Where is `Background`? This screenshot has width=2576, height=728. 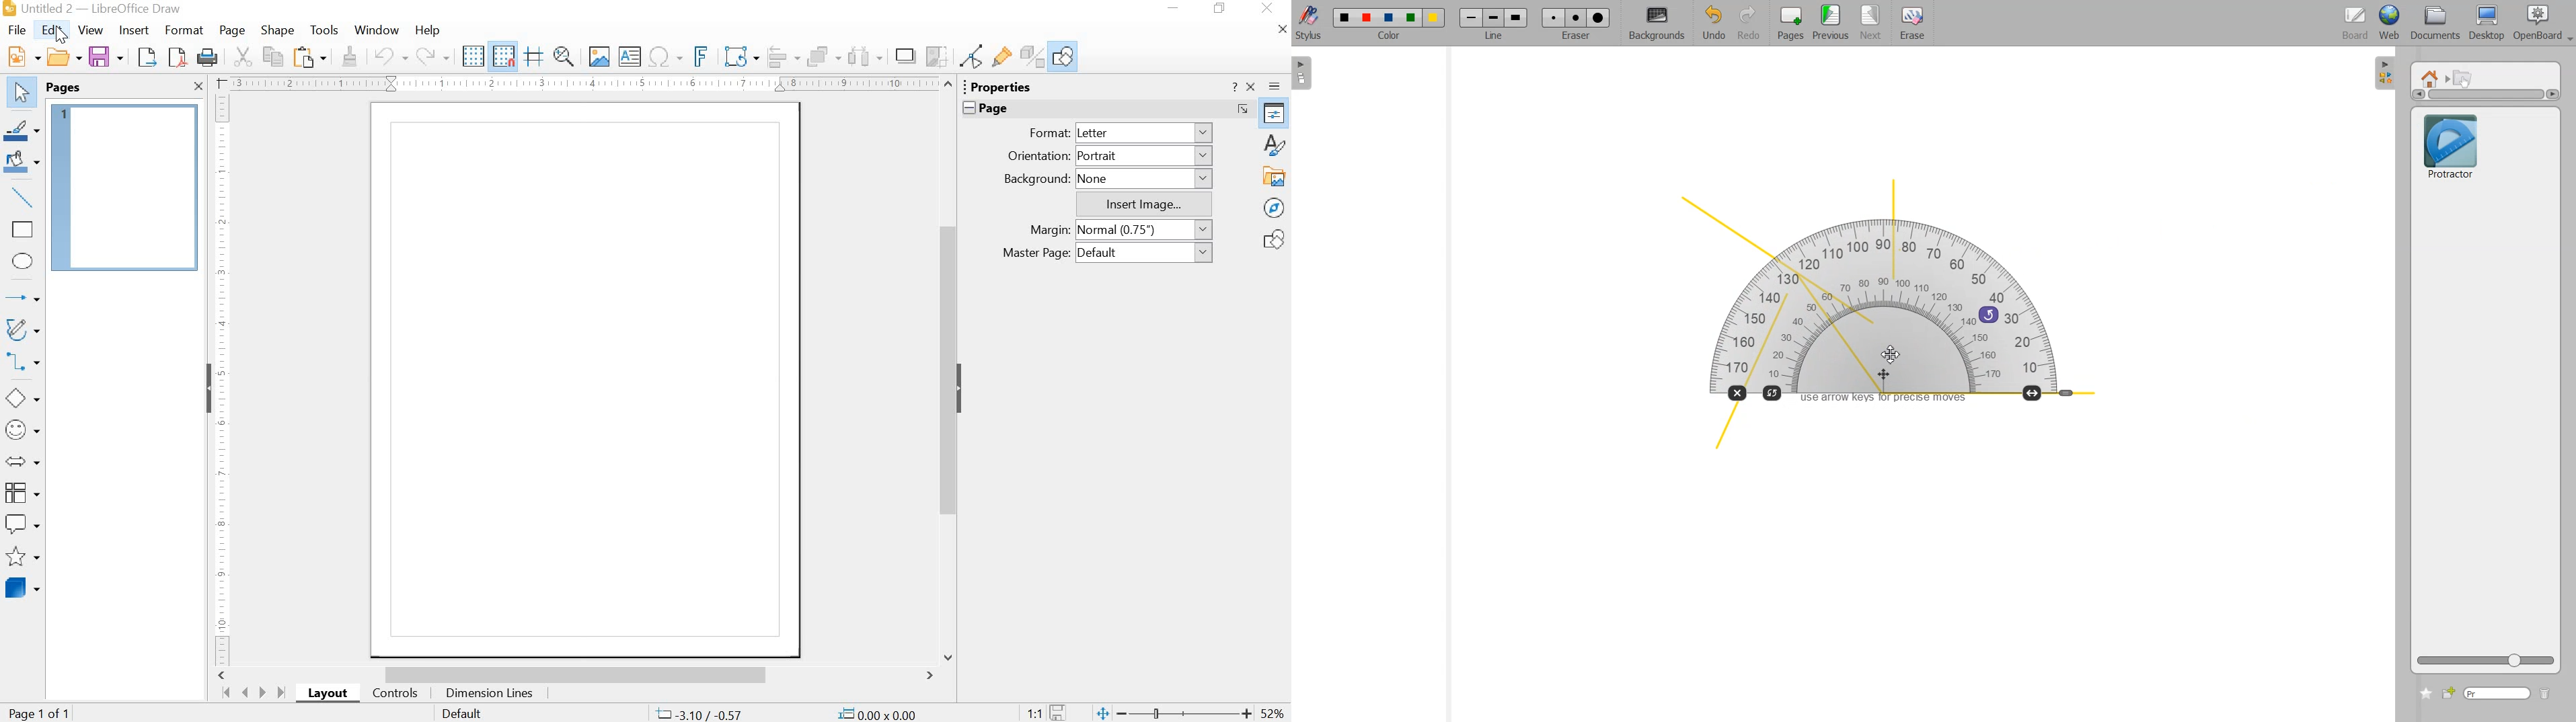 Background is located at coordinates (1036, 178).